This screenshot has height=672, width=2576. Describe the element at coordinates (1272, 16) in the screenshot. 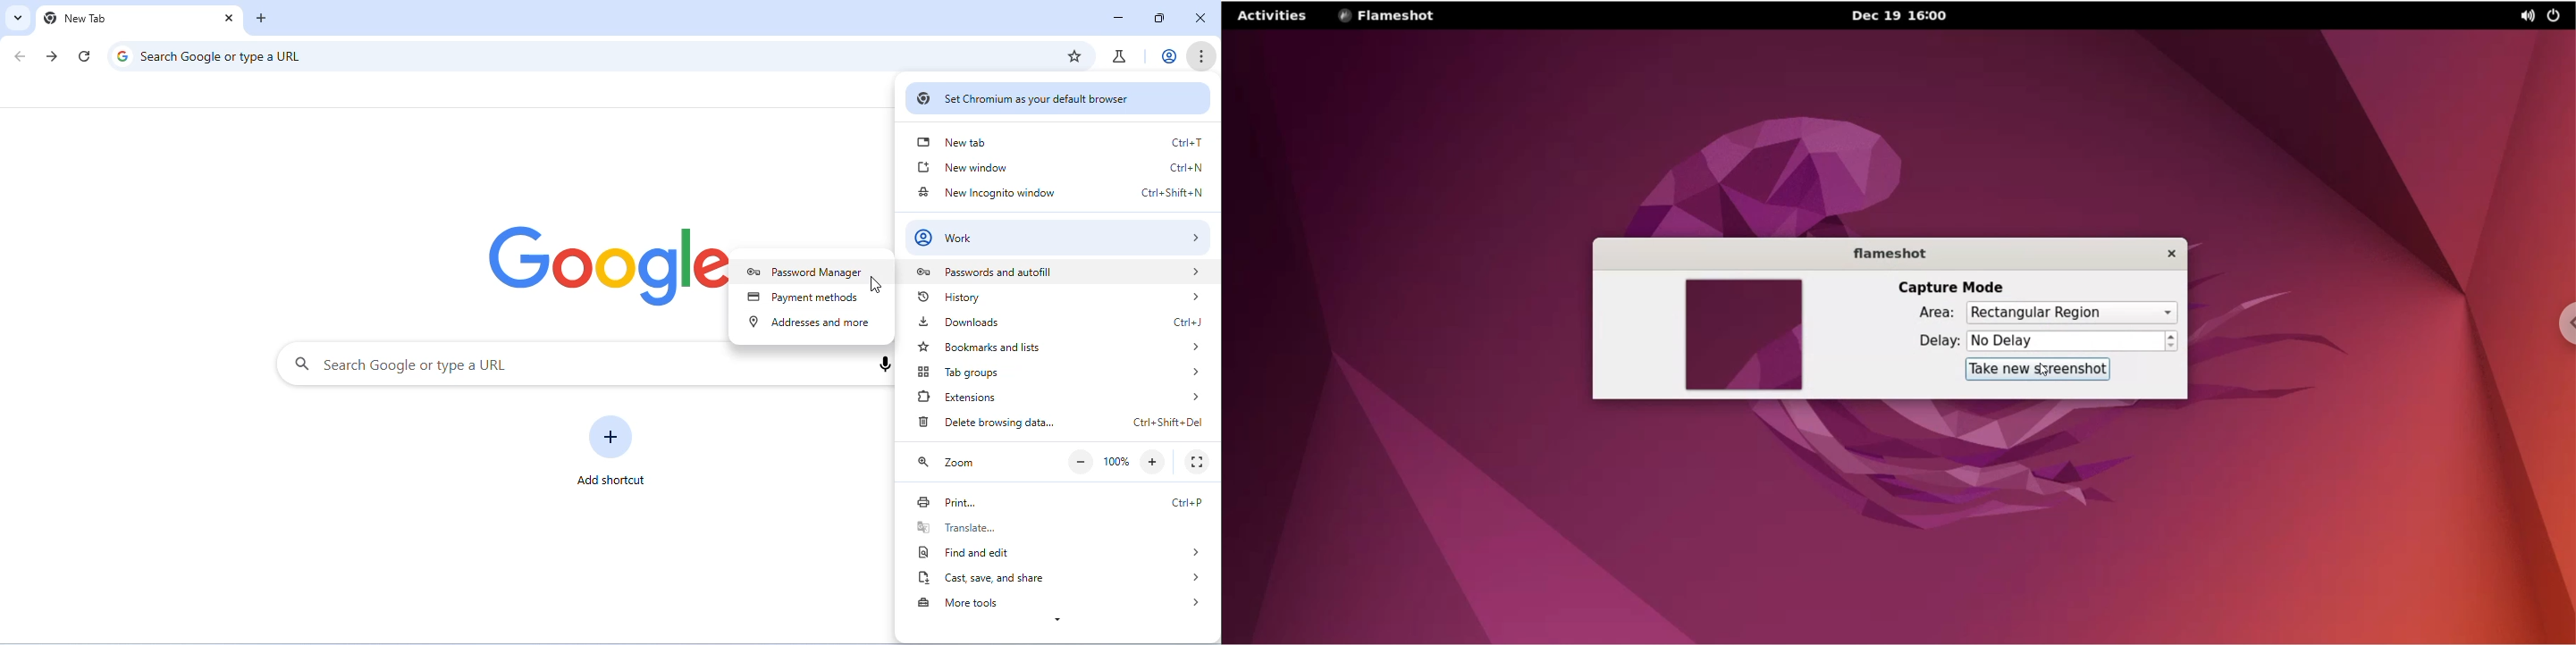

I see `activities` at that location.